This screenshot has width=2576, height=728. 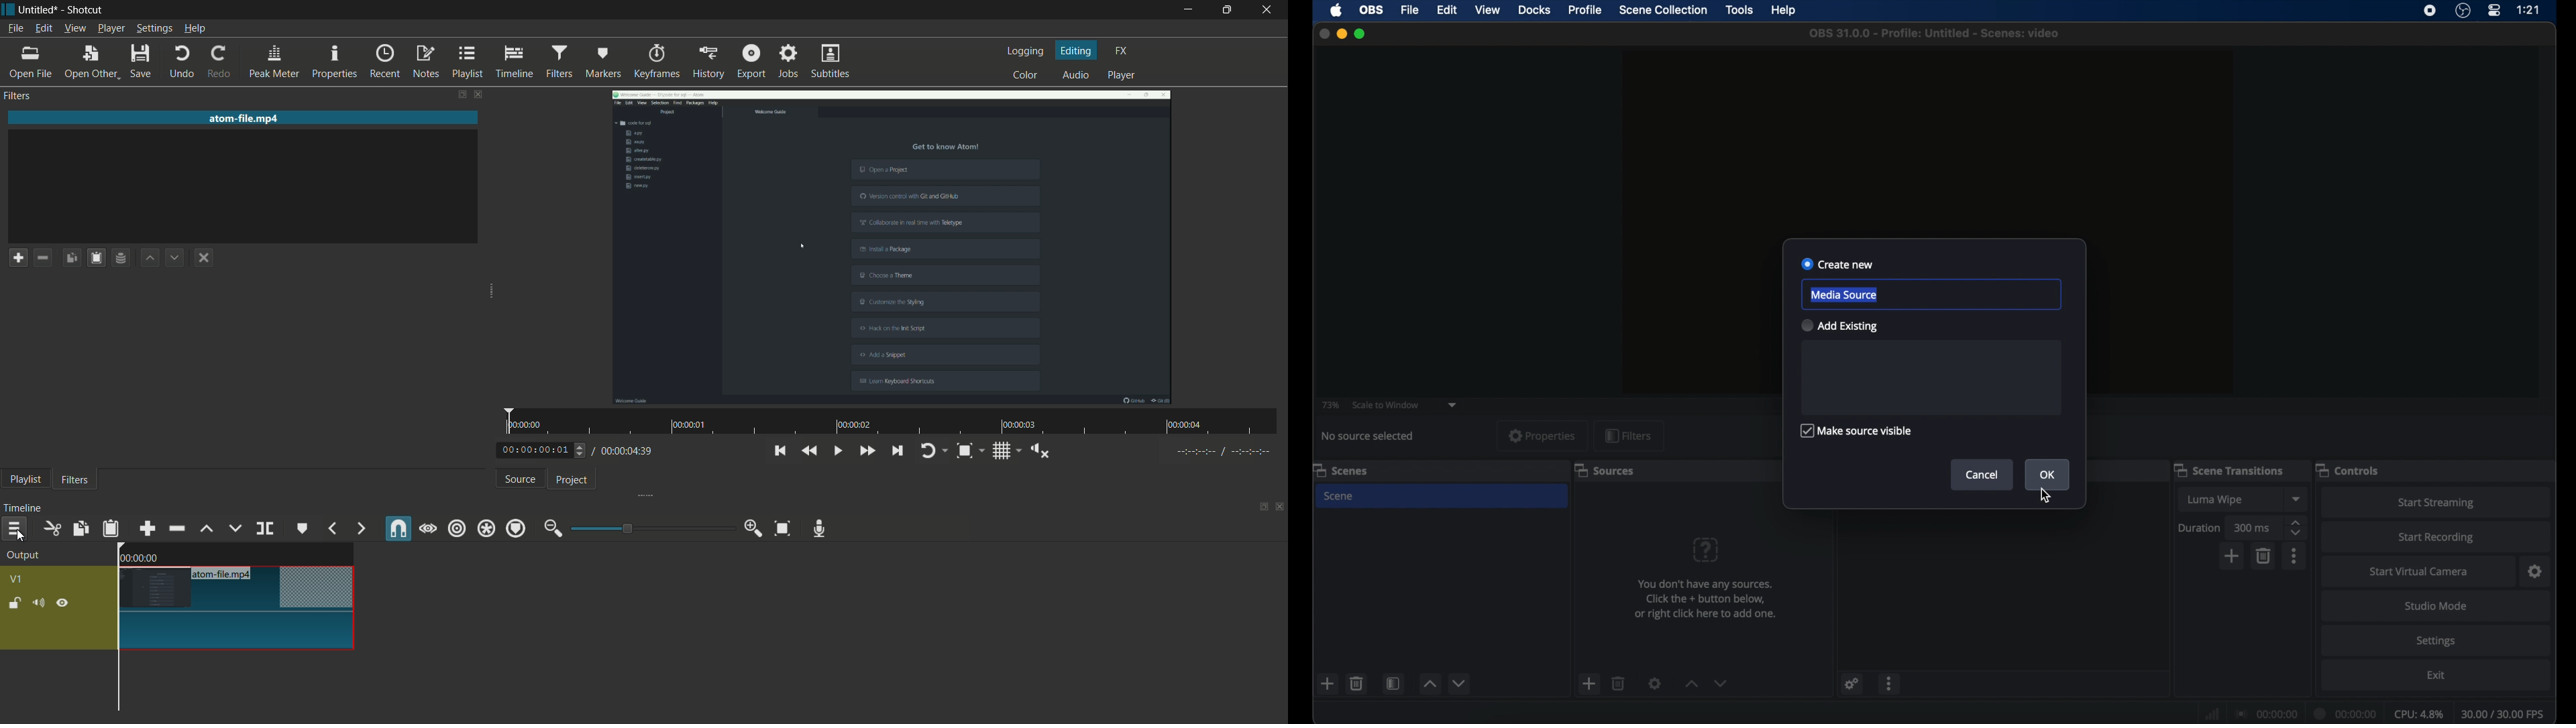 What do you see at coordinates (23, 556) in the screenshot?
I see `output` at bounding box center [23, 556].